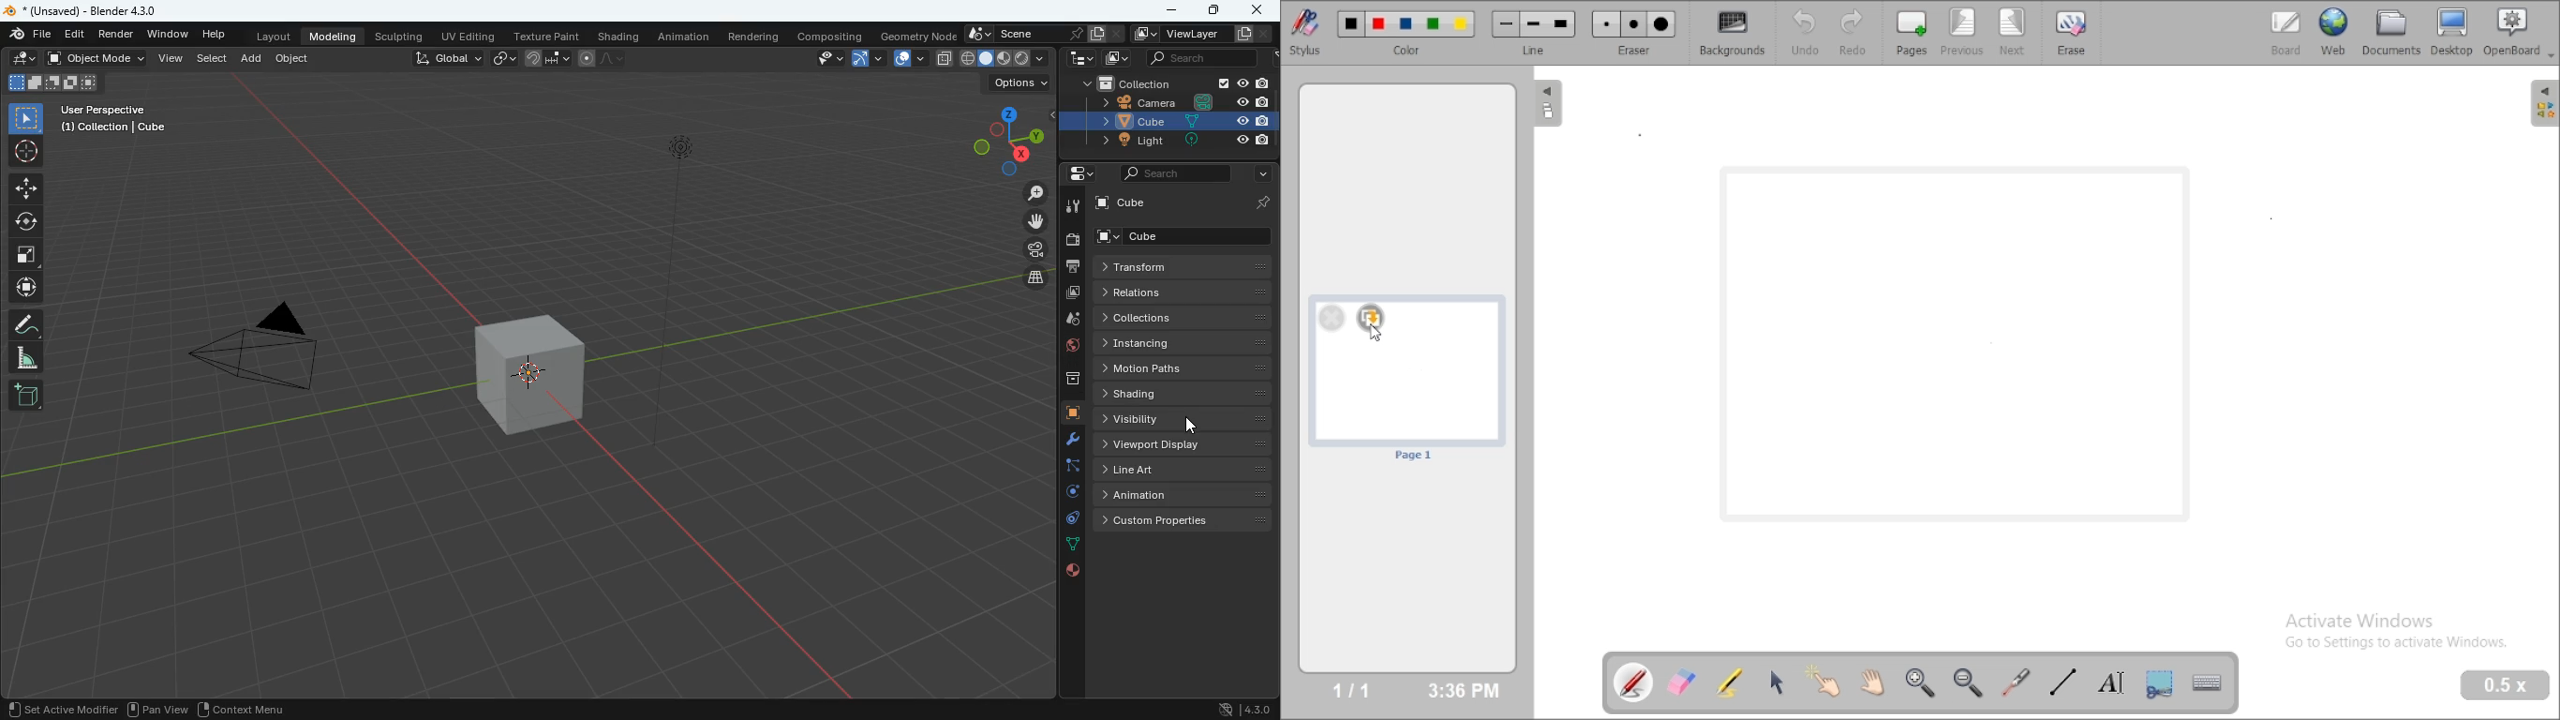 The height and width of the screenshot is (728, 2576). Describe the element at coordinates (1183, 493) in the screenshot. I see `animation` at that location.